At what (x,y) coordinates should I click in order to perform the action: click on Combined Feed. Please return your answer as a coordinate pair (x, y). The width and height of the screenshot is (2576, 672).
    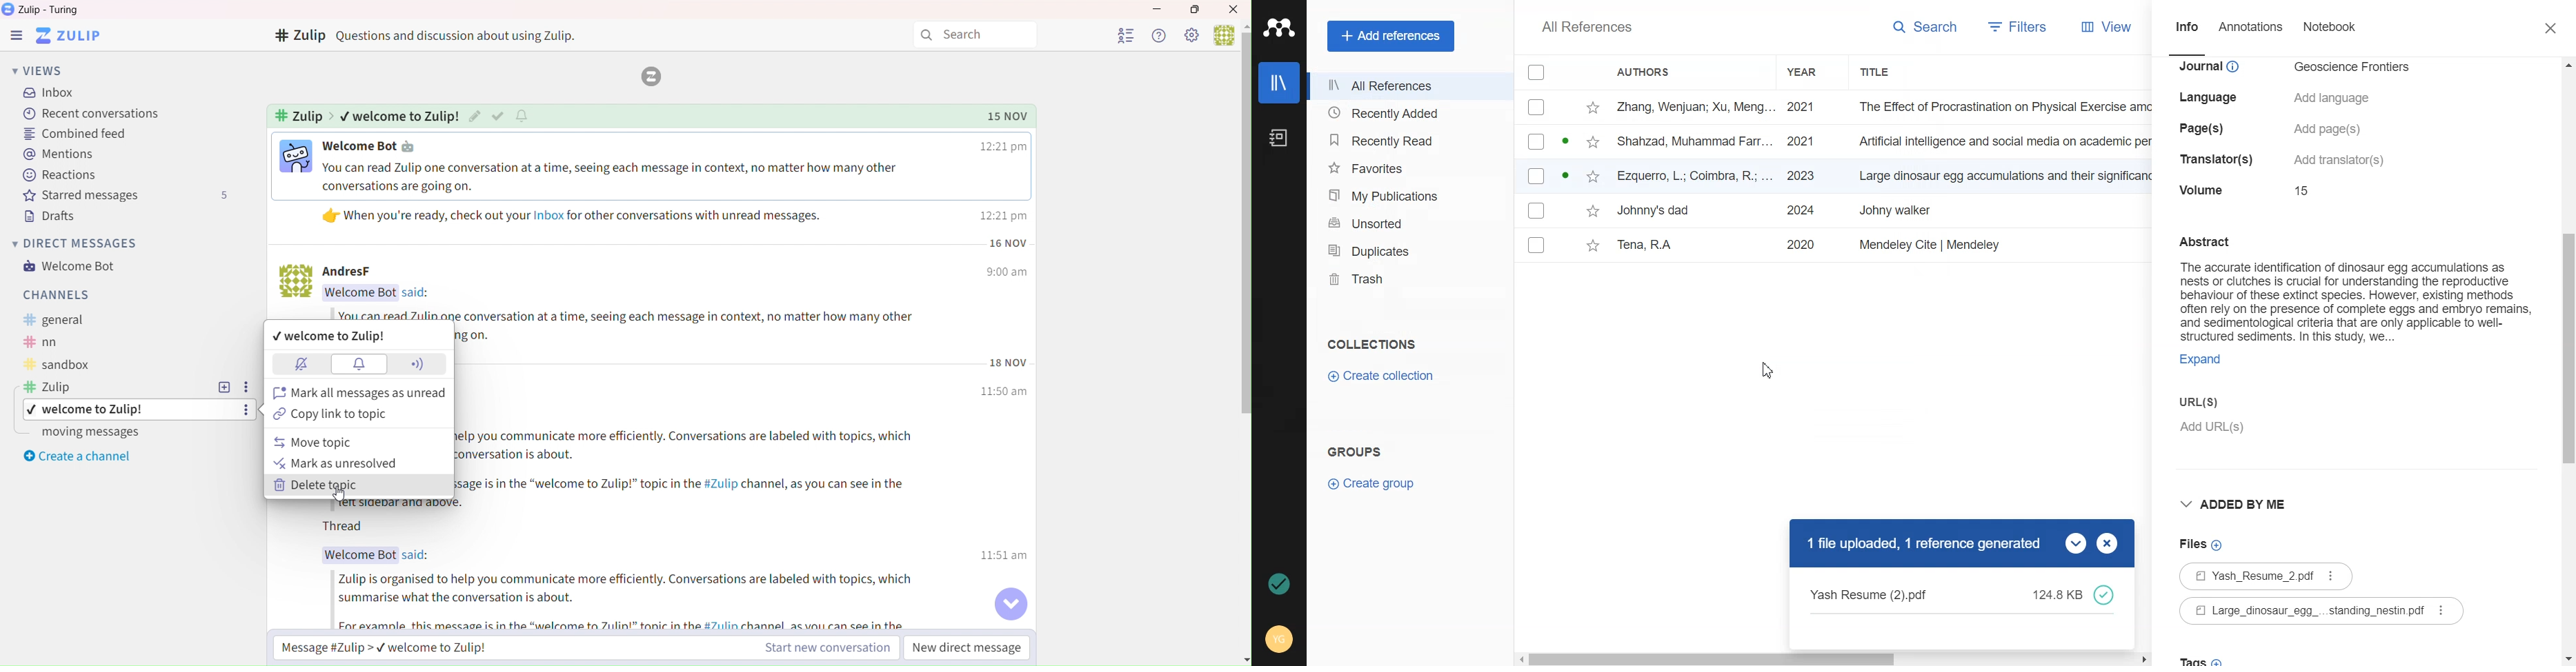
    Looking at the image, I should click on (73, 134).